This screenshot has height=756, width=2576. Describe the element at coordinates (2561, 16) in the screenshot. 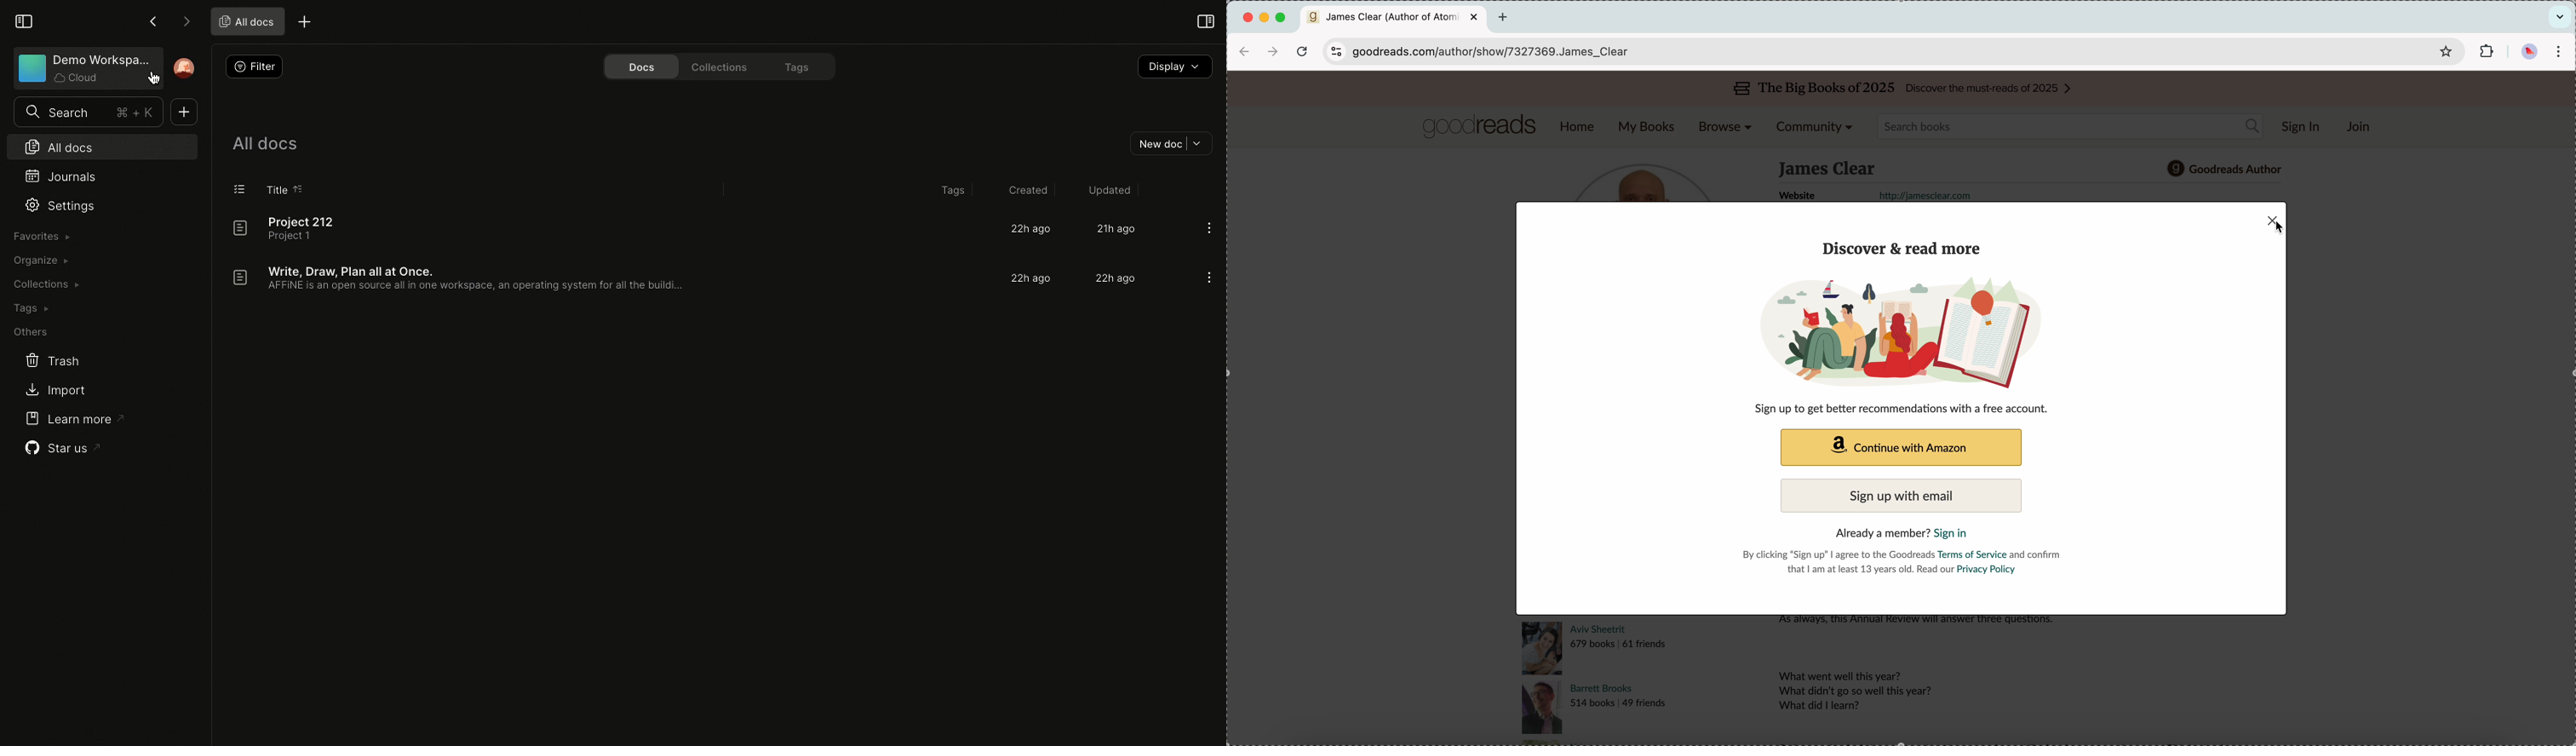

I see `search tabs` at that location.